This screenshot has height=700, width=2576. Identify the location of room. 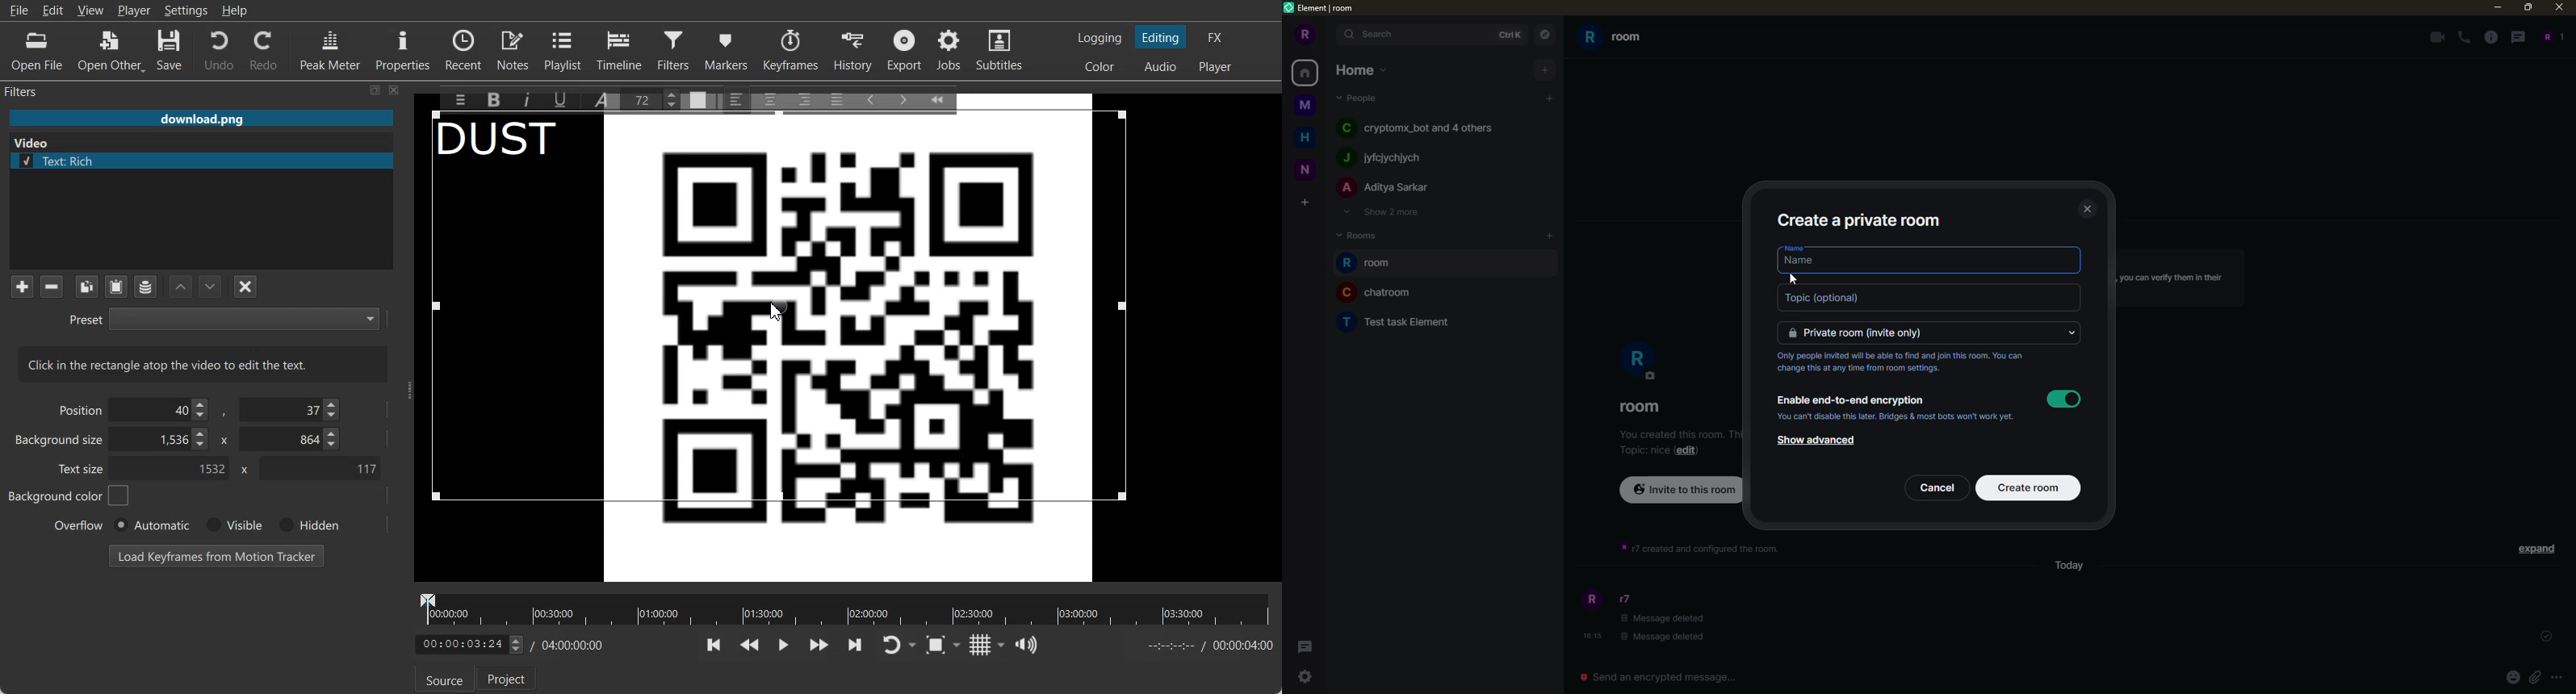
(1371, 261).